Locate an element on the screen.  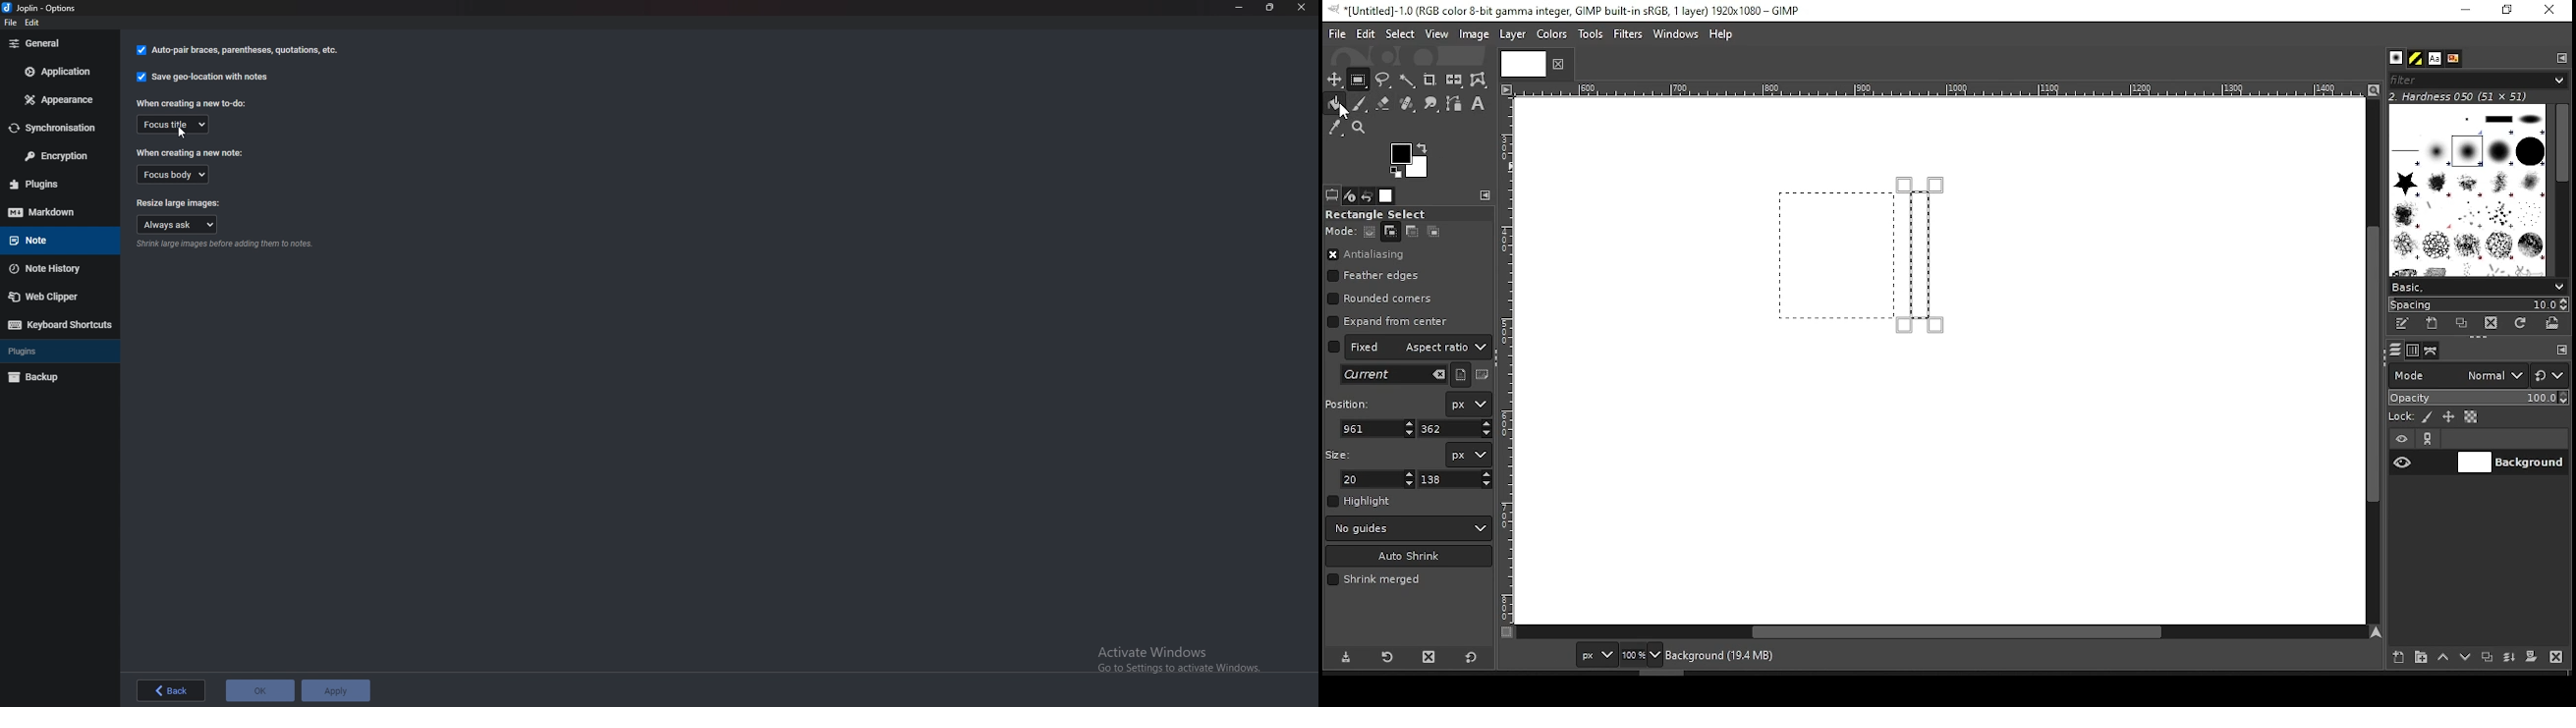
intersect with the current selection is located at coordinates (1432, 231).